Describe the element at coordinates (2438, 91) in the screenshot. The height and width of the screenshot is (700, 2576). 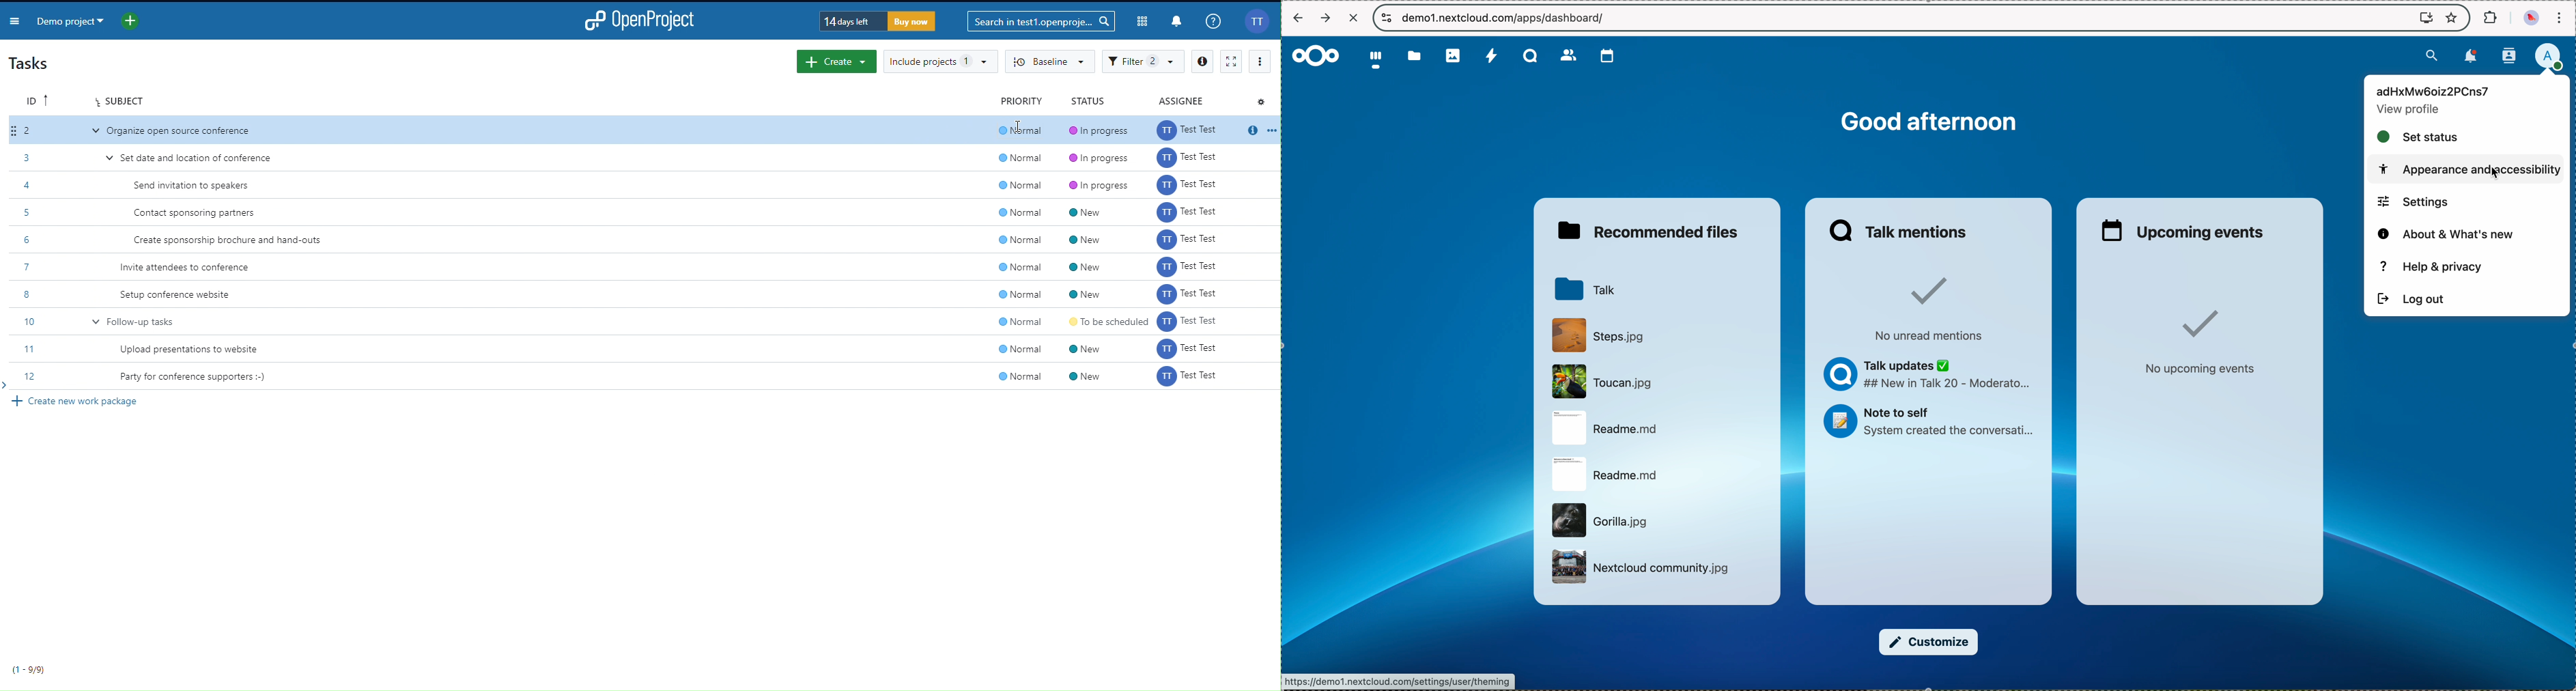
I see `user` at that location.